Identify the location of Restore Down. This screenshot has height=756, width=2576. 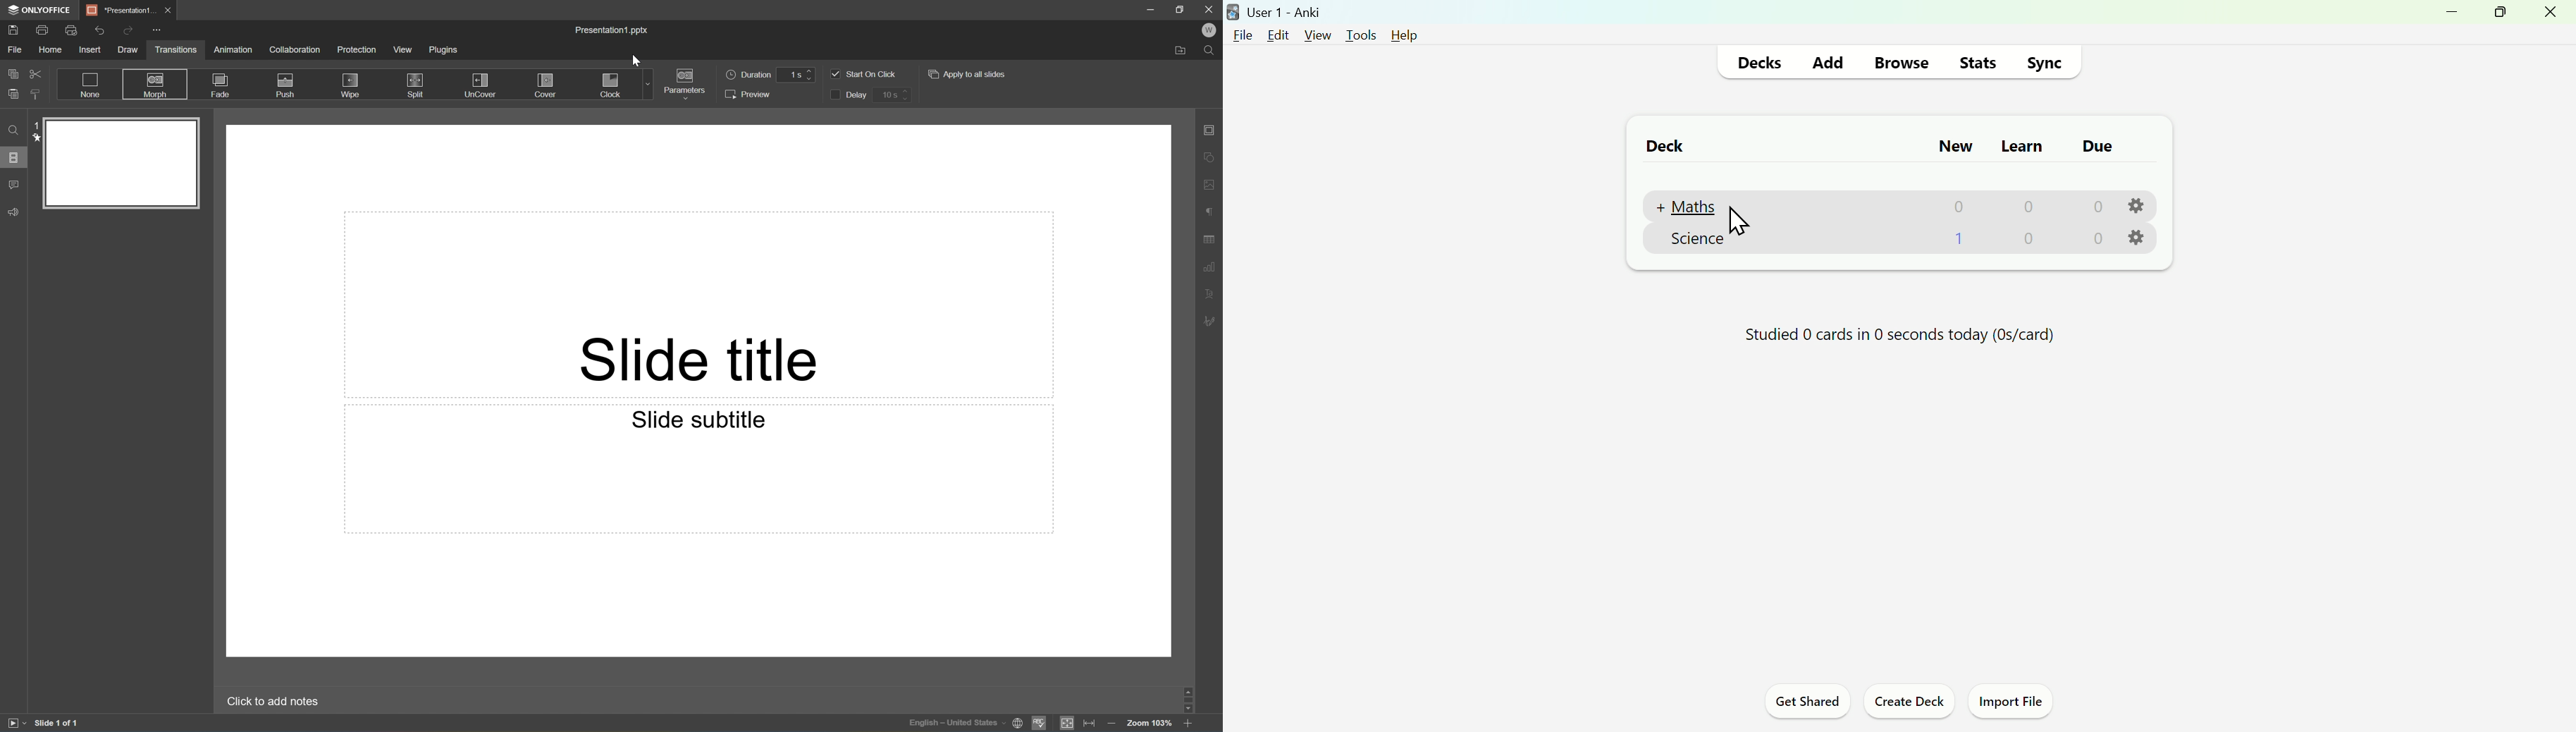
(1182, 11).